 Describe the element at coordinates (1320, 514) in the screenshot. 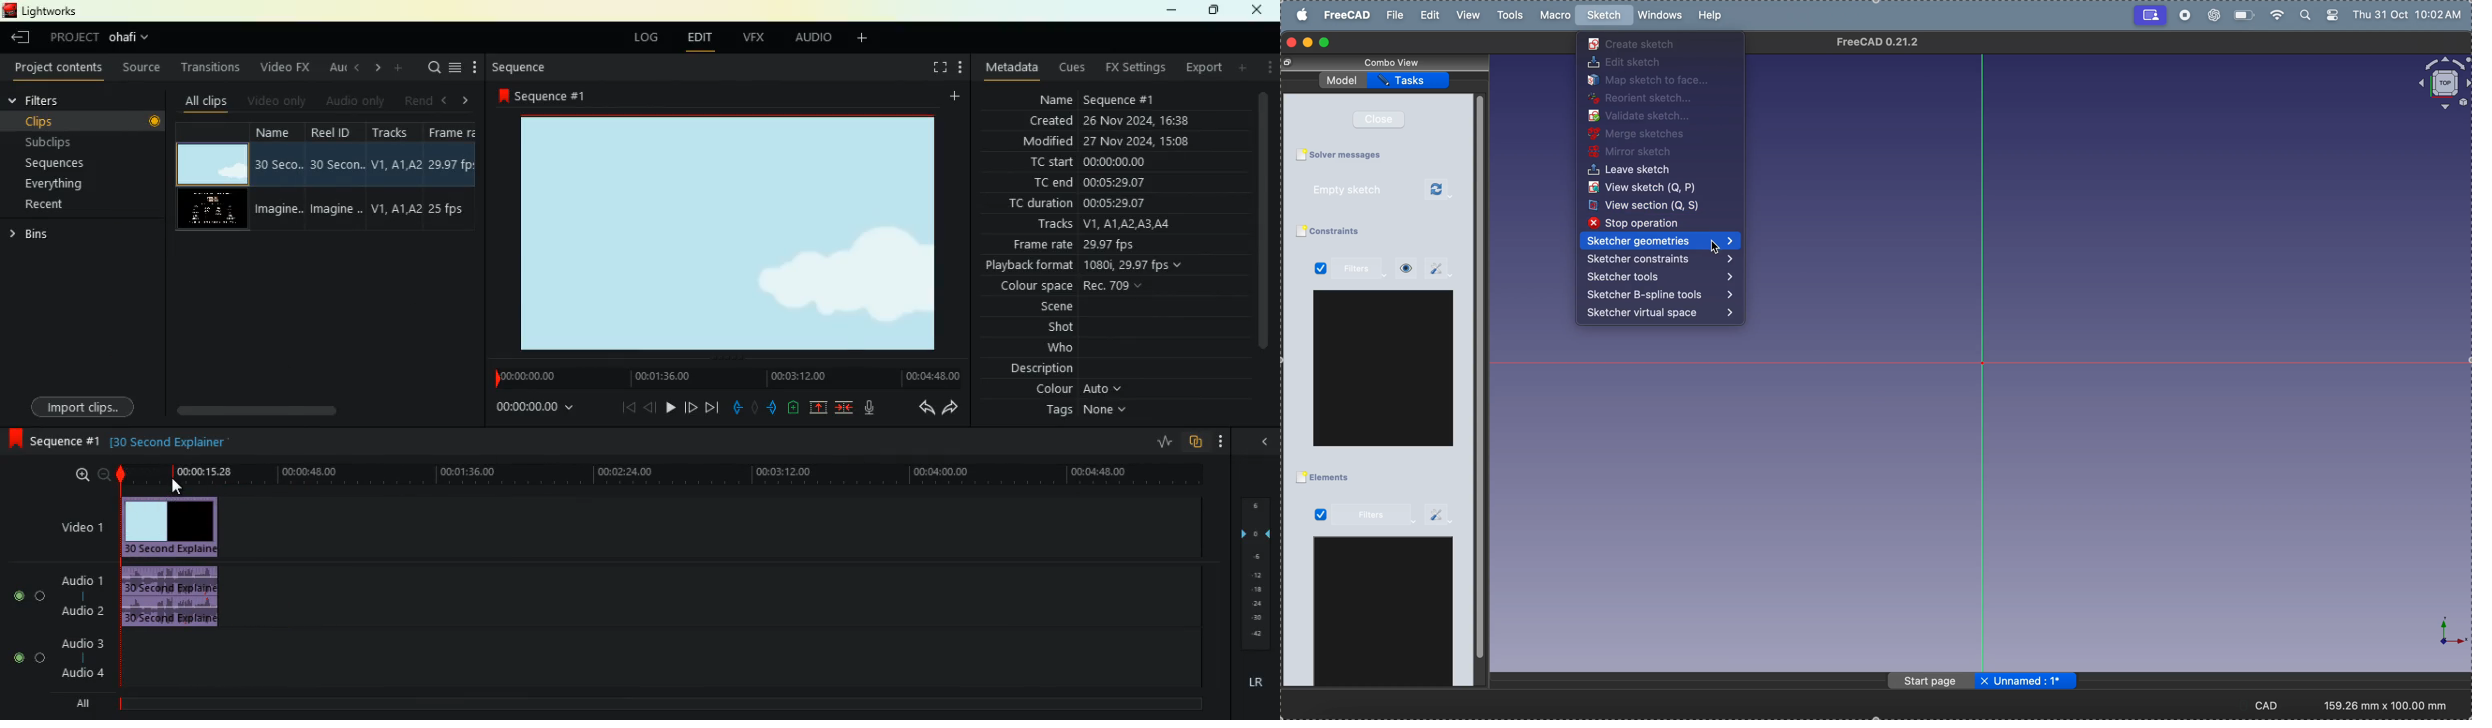

I see `Checked Checkbox` at that location.